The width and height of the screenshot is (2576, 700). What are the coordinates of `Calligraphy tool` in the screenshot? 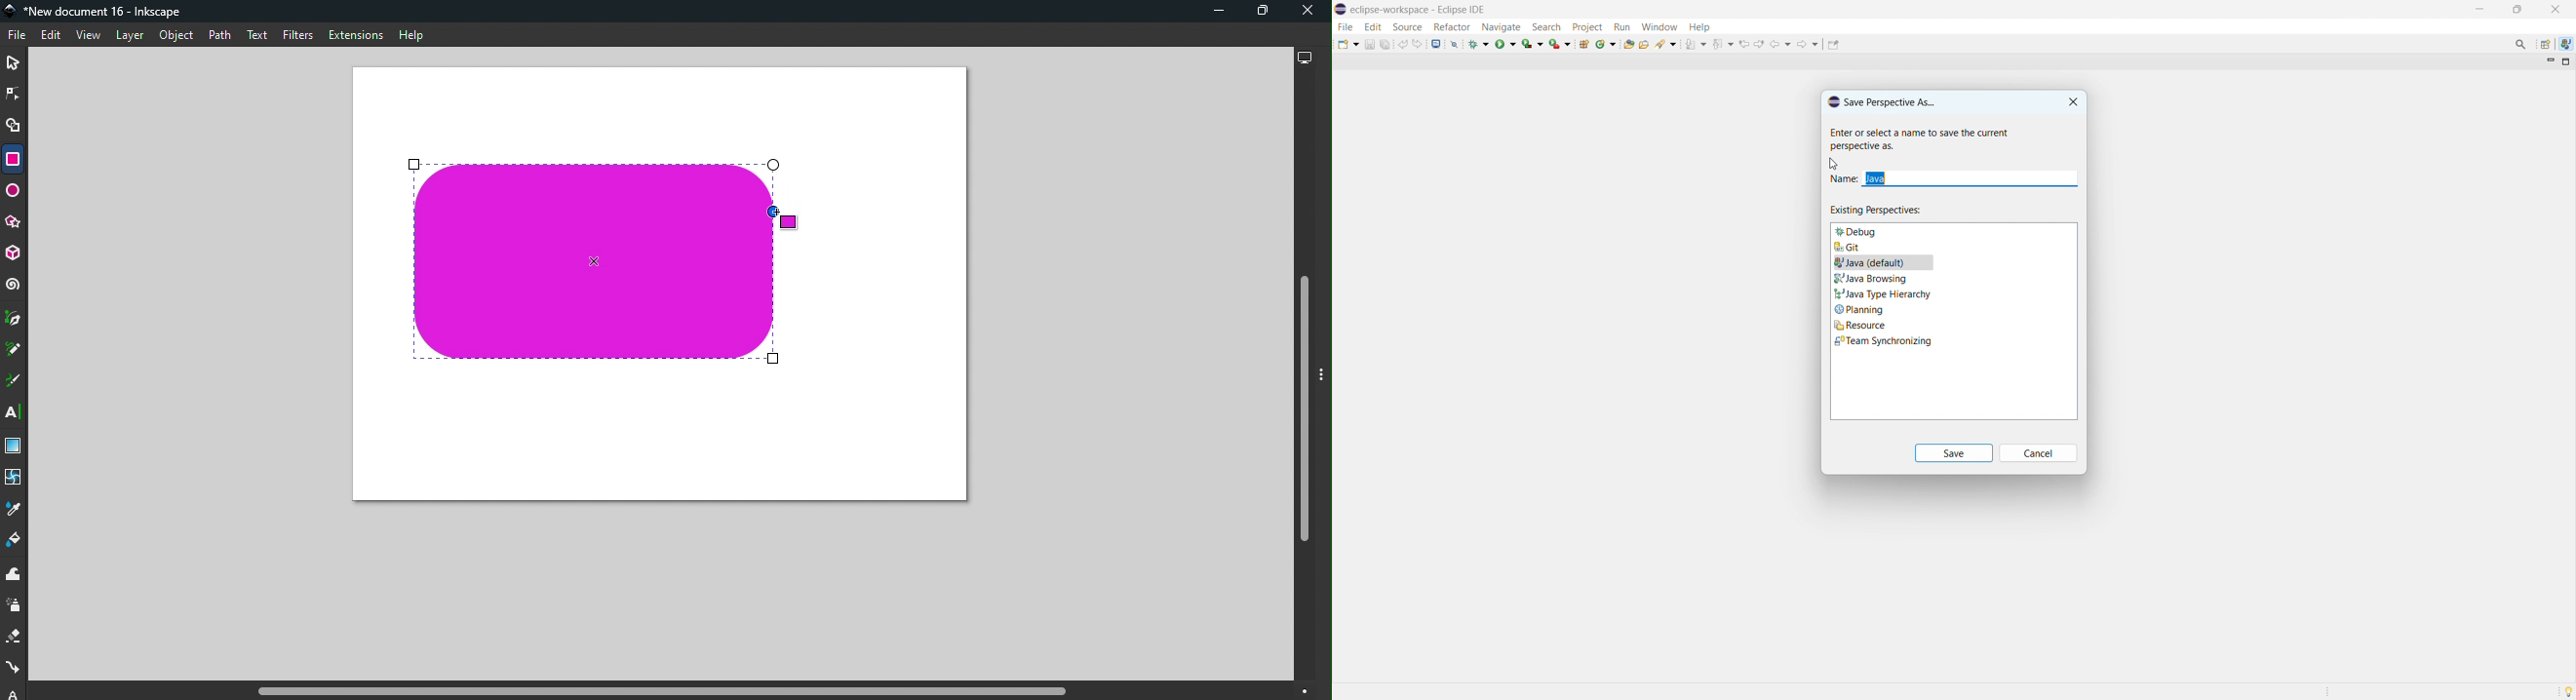 It's located at (15, 381).